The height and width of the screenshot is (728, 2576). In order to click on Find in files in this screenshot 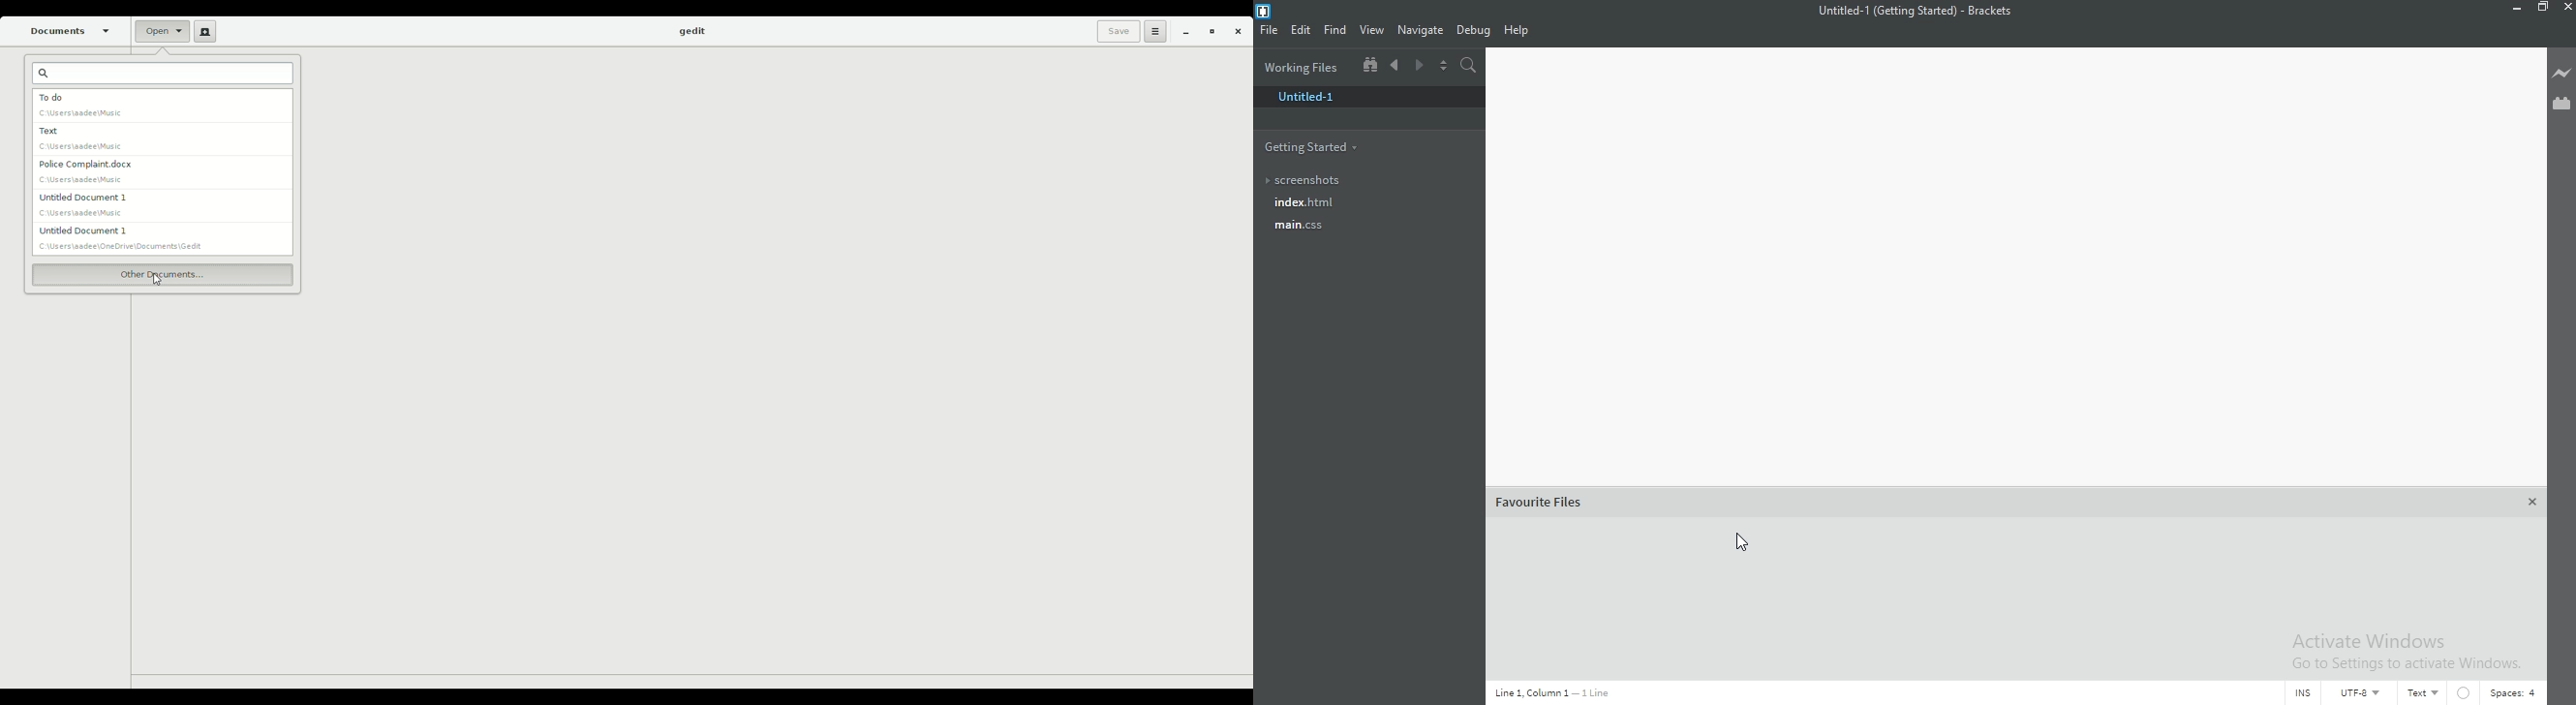, I will do `click(1470, 69)`.